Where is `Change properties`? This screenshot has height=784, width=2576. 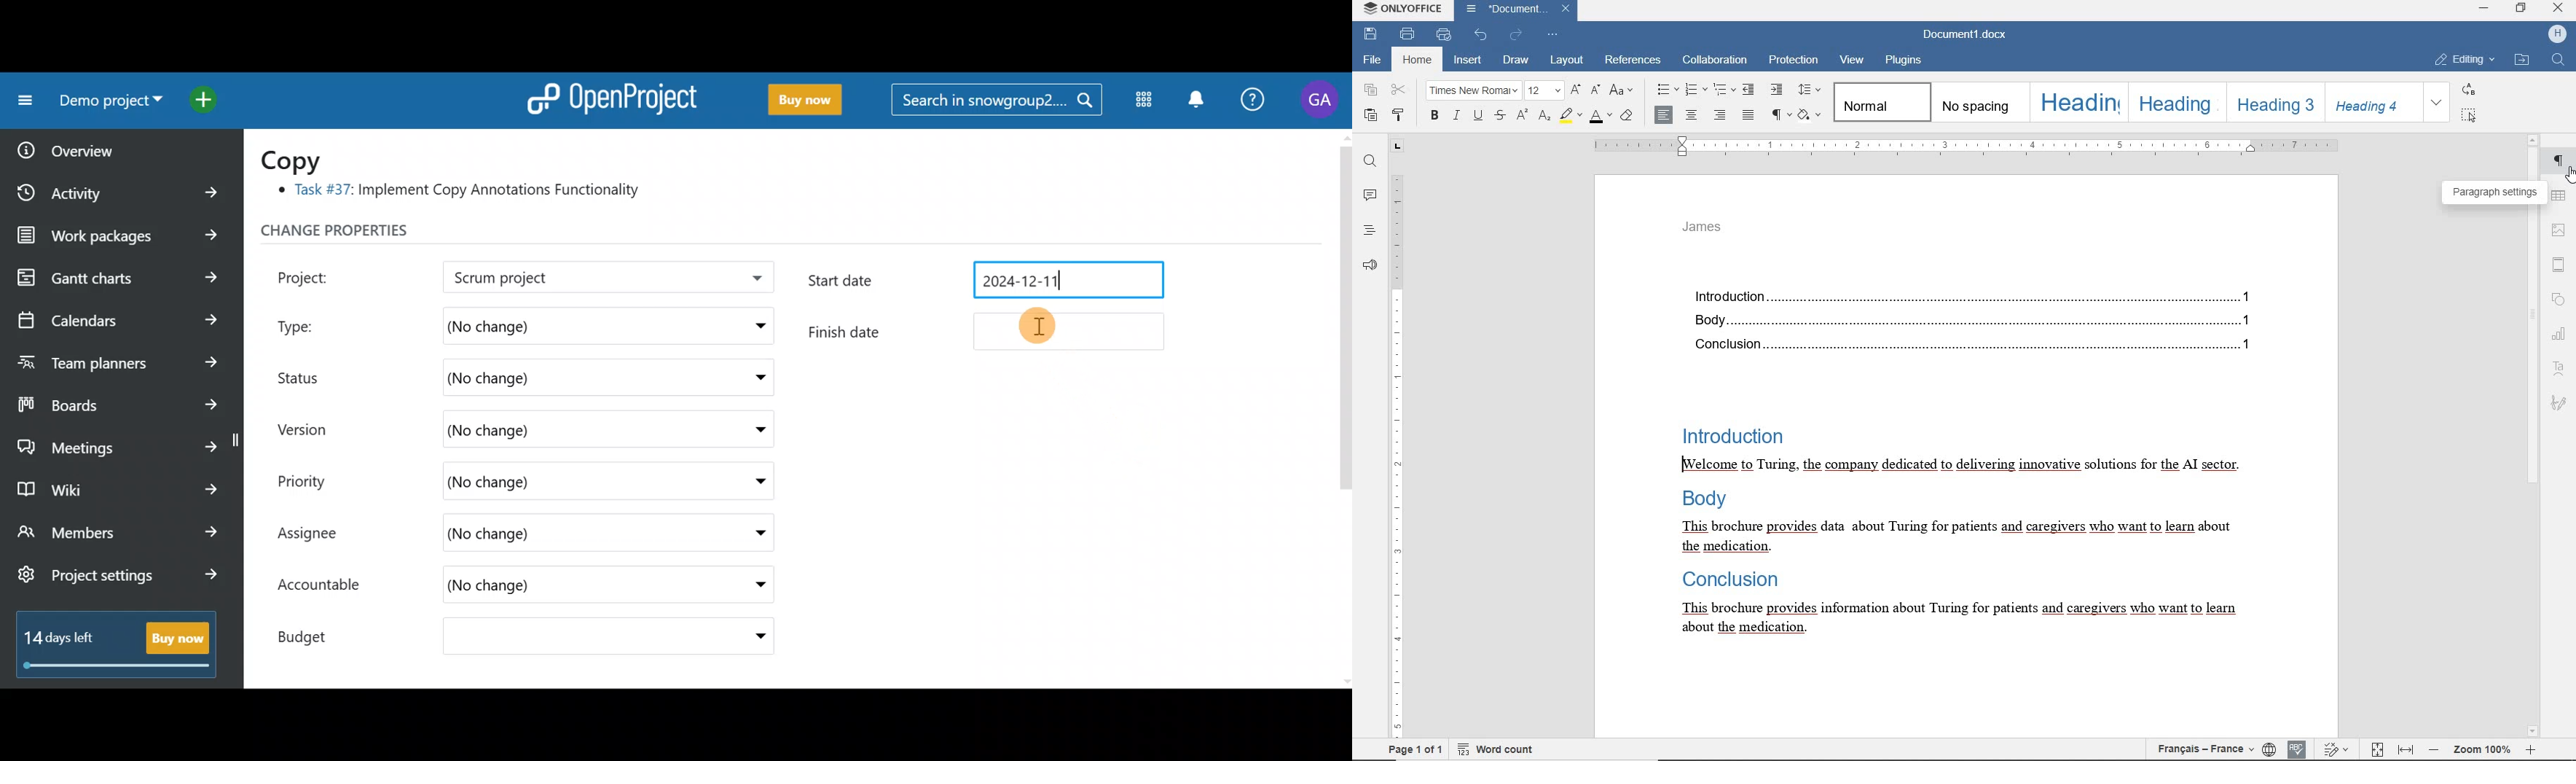
Change properties is located at coordinates (363, 234).